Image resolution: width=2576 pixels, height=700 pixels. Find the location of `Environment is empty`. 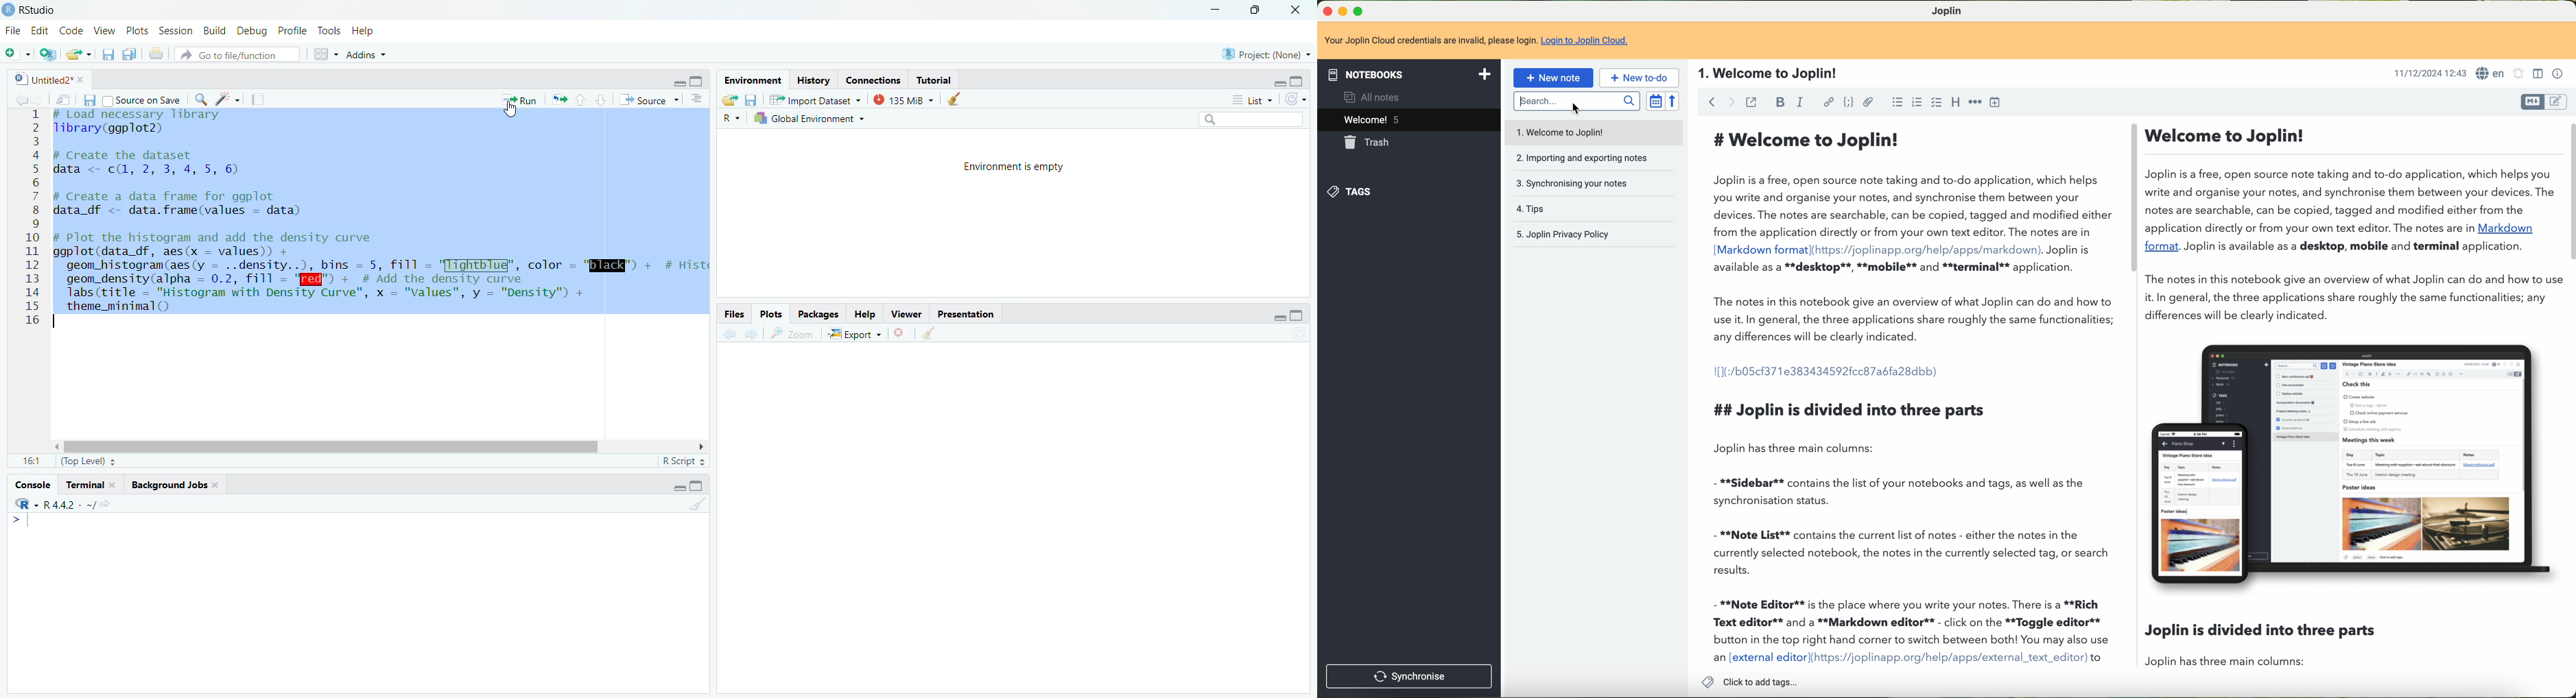

Environment is empty is located at coordinates (1017, 167).